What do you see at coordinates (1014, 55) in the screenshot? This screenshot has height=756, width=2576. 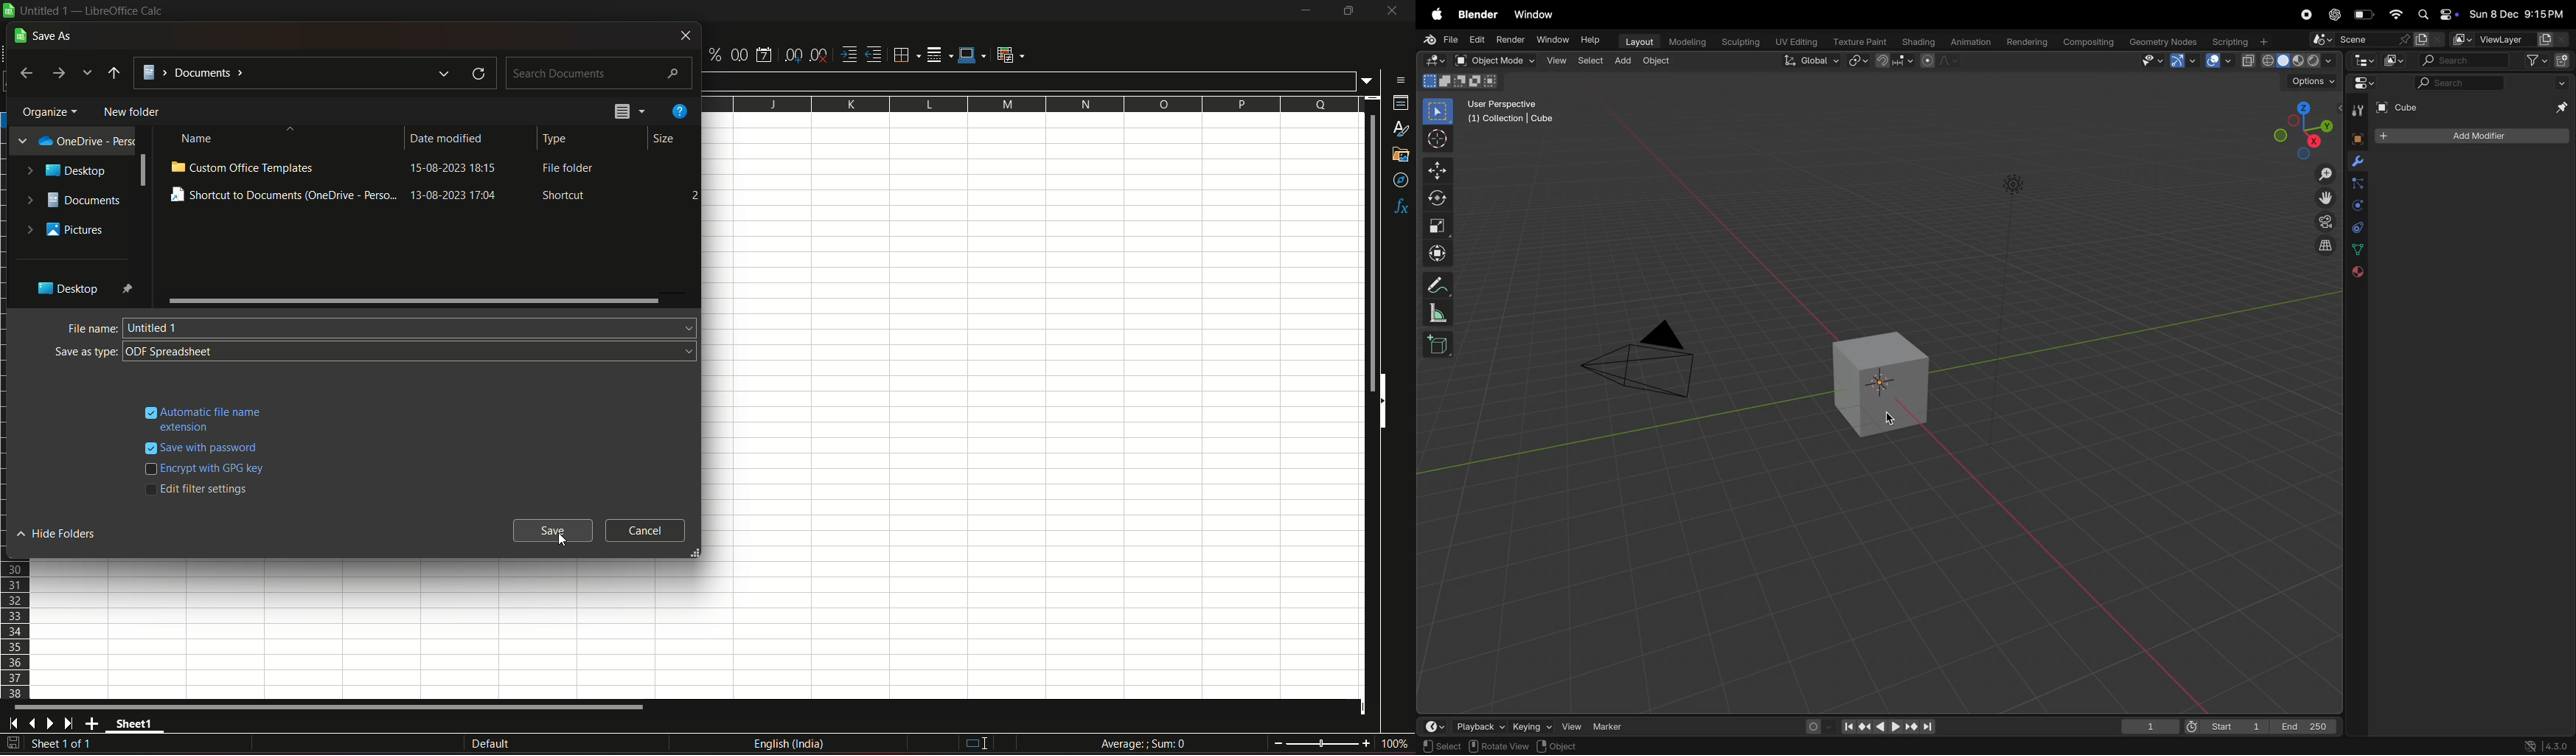 I see `conditional` at bounding box center [1014, 55].